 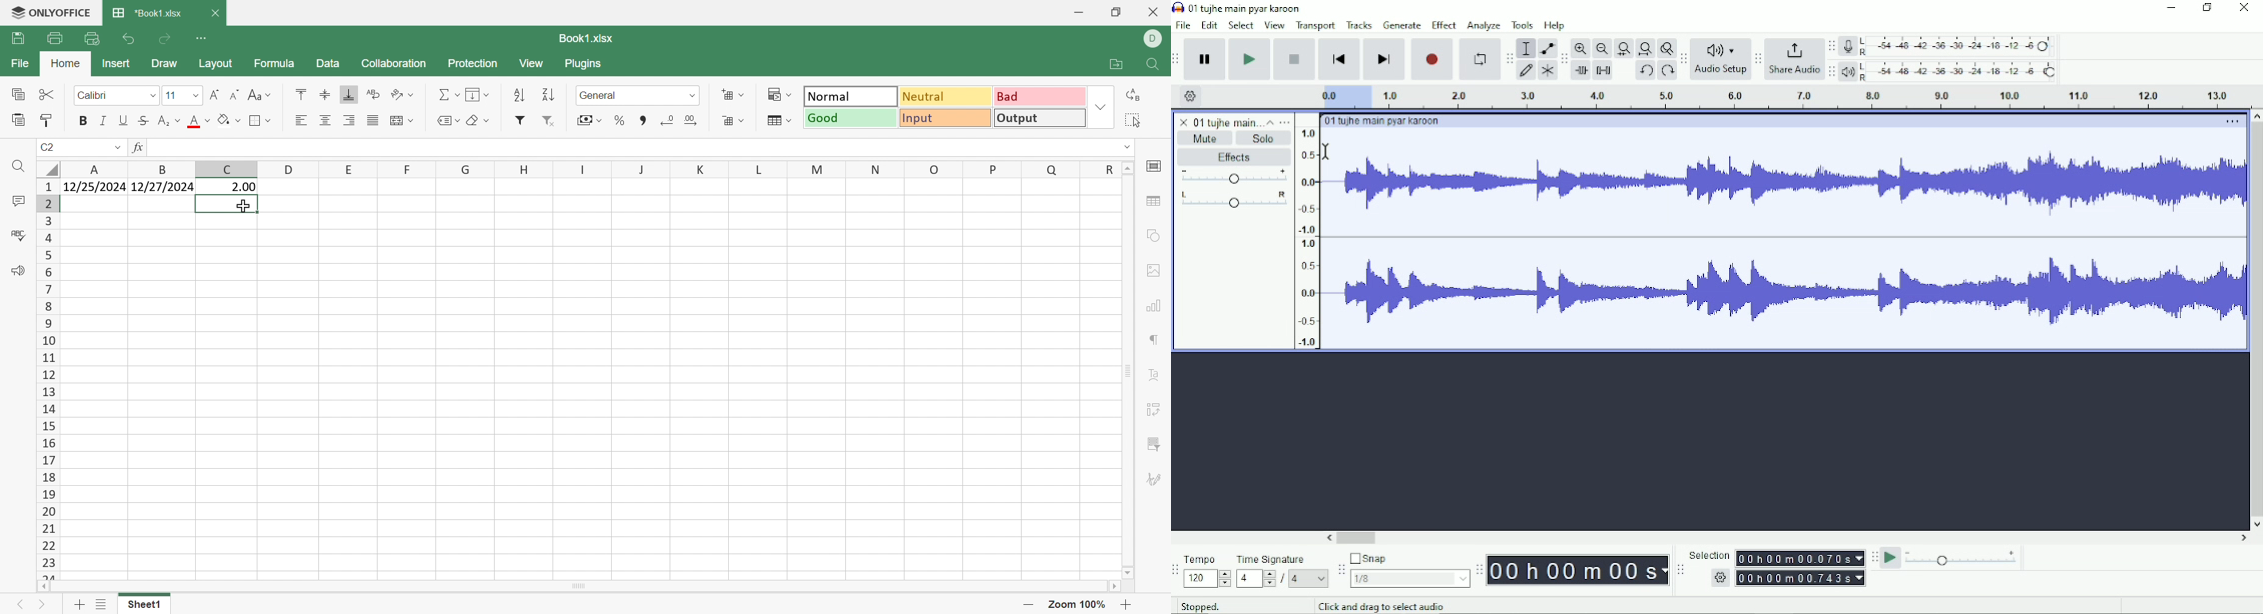 I want to click on Audacity play-at-speed toolbar, so click(x=1873, y=557).